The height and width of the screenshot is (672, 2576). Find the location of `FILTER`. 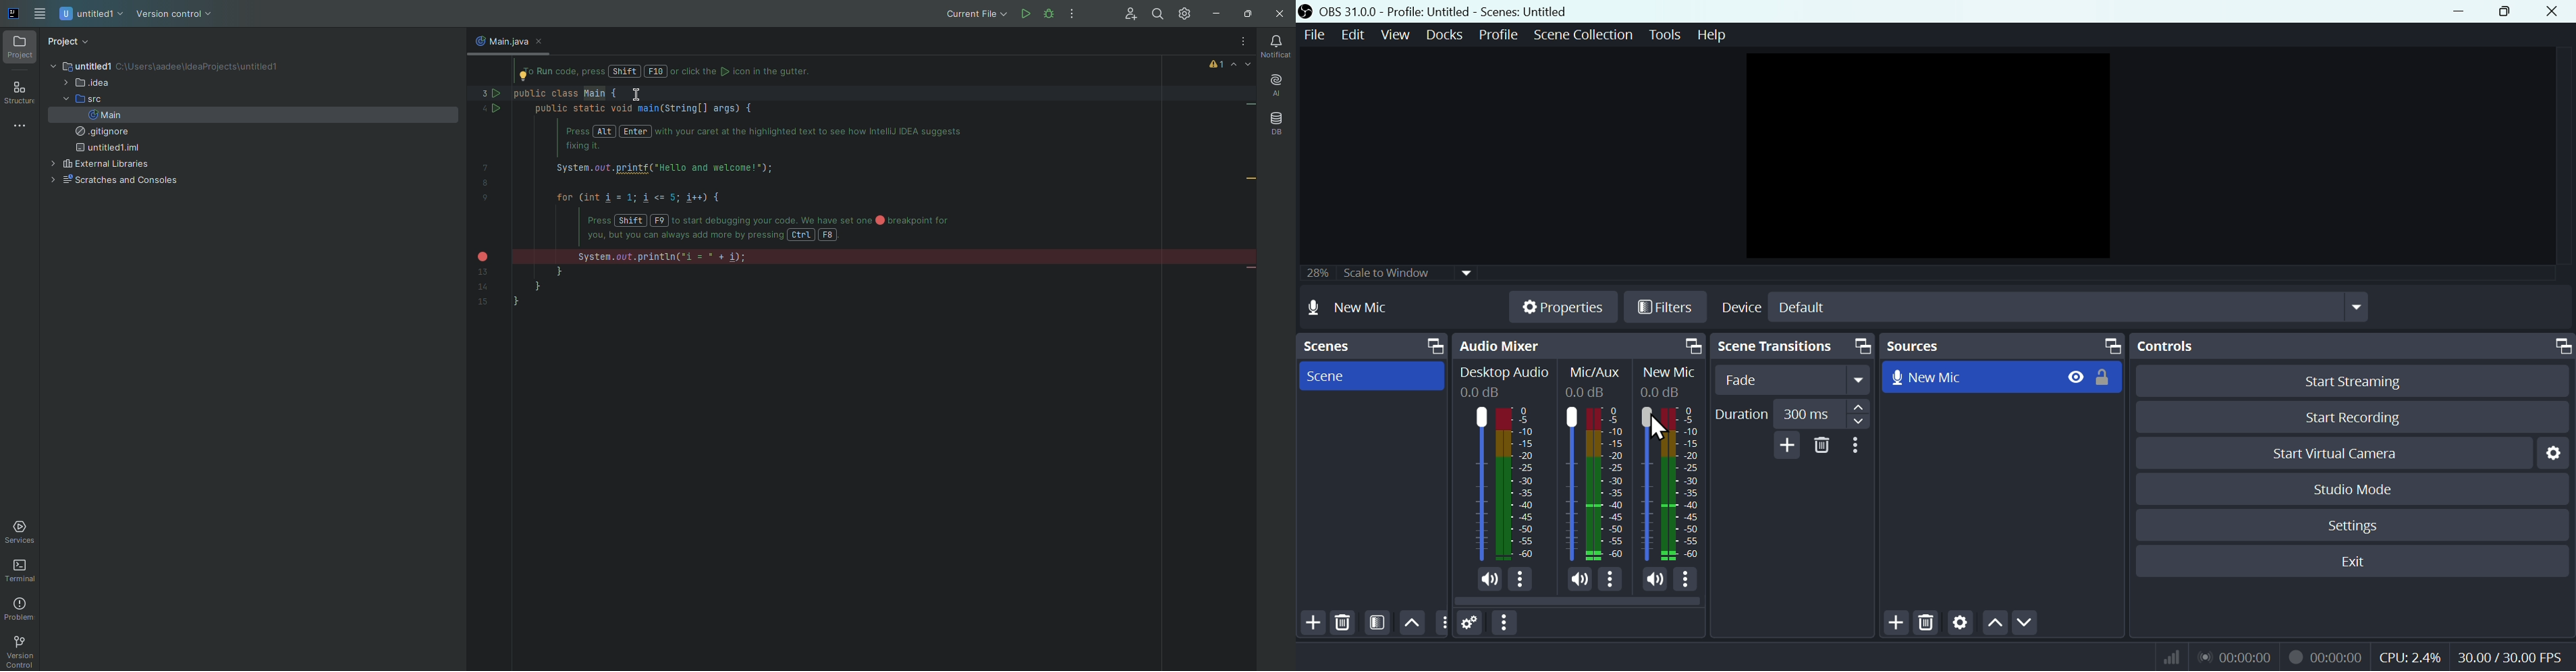

FILTER is located at coordinates (1375, 622).